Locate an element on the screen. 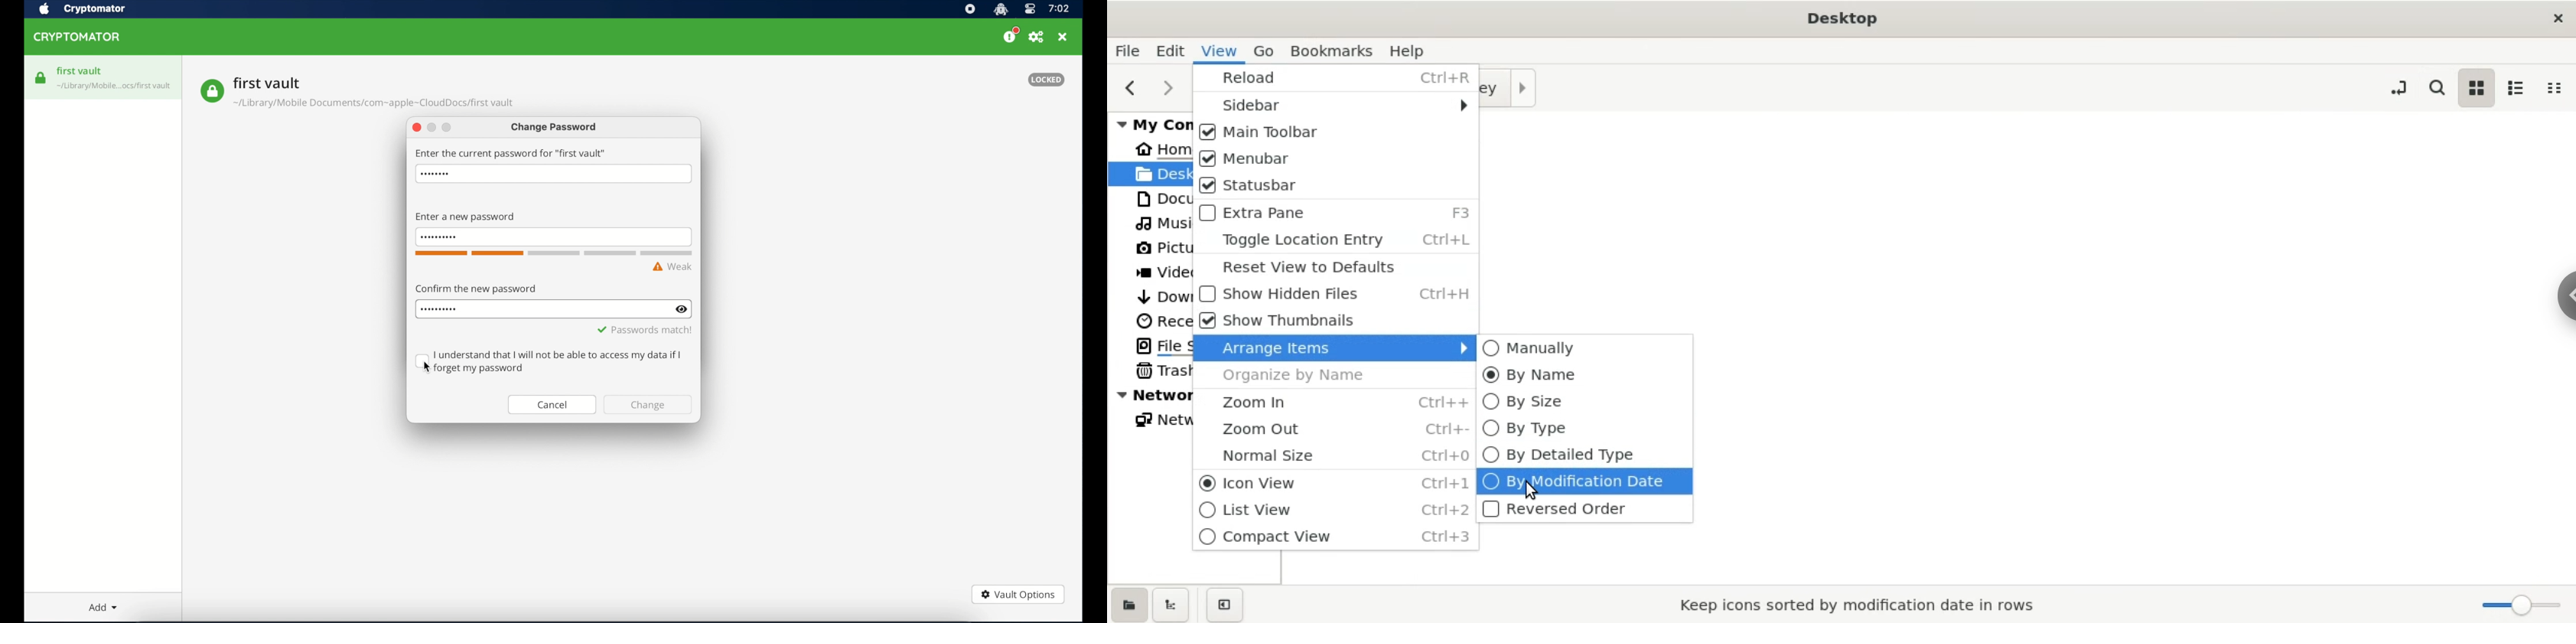 This screenshot has height=644, width=2576. icon view is located at coordinates (2476, 90).